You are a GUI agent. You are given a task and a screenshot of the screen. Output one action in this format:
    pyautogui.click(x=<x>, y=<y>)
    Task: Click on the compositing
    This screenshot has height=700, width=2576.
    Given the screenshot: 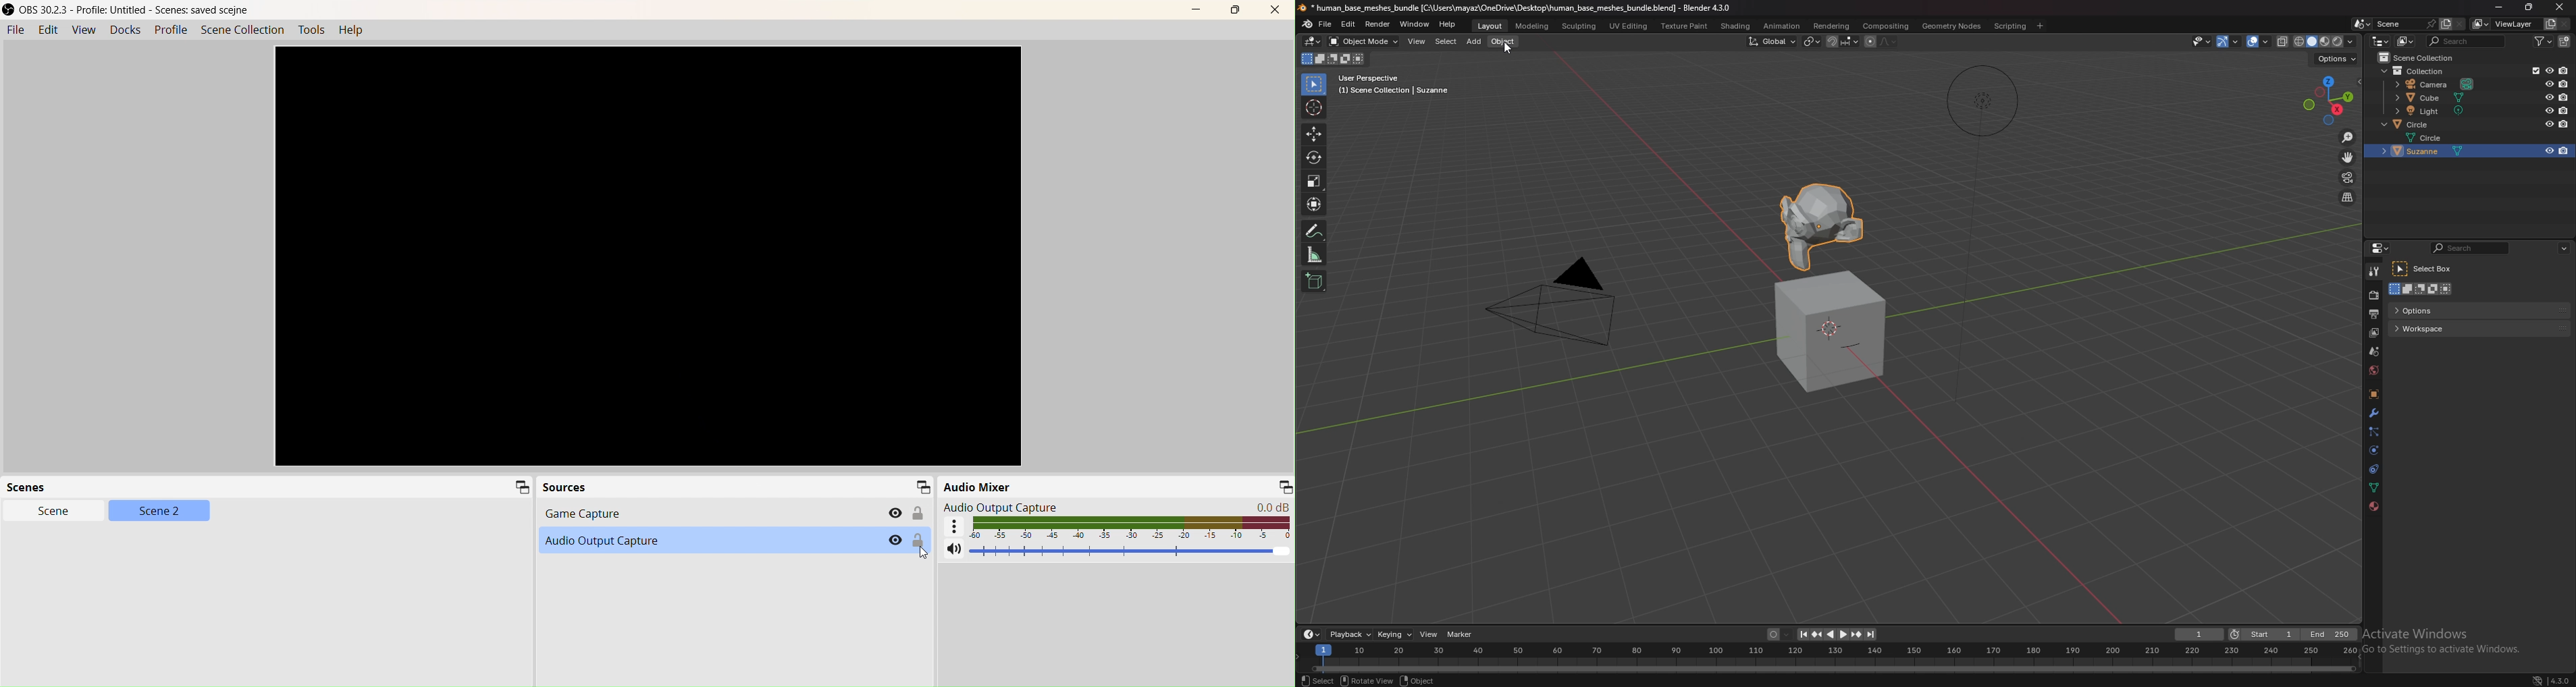 What is the action you would take?
    pyautogui.click(x=1888, y=25)
    